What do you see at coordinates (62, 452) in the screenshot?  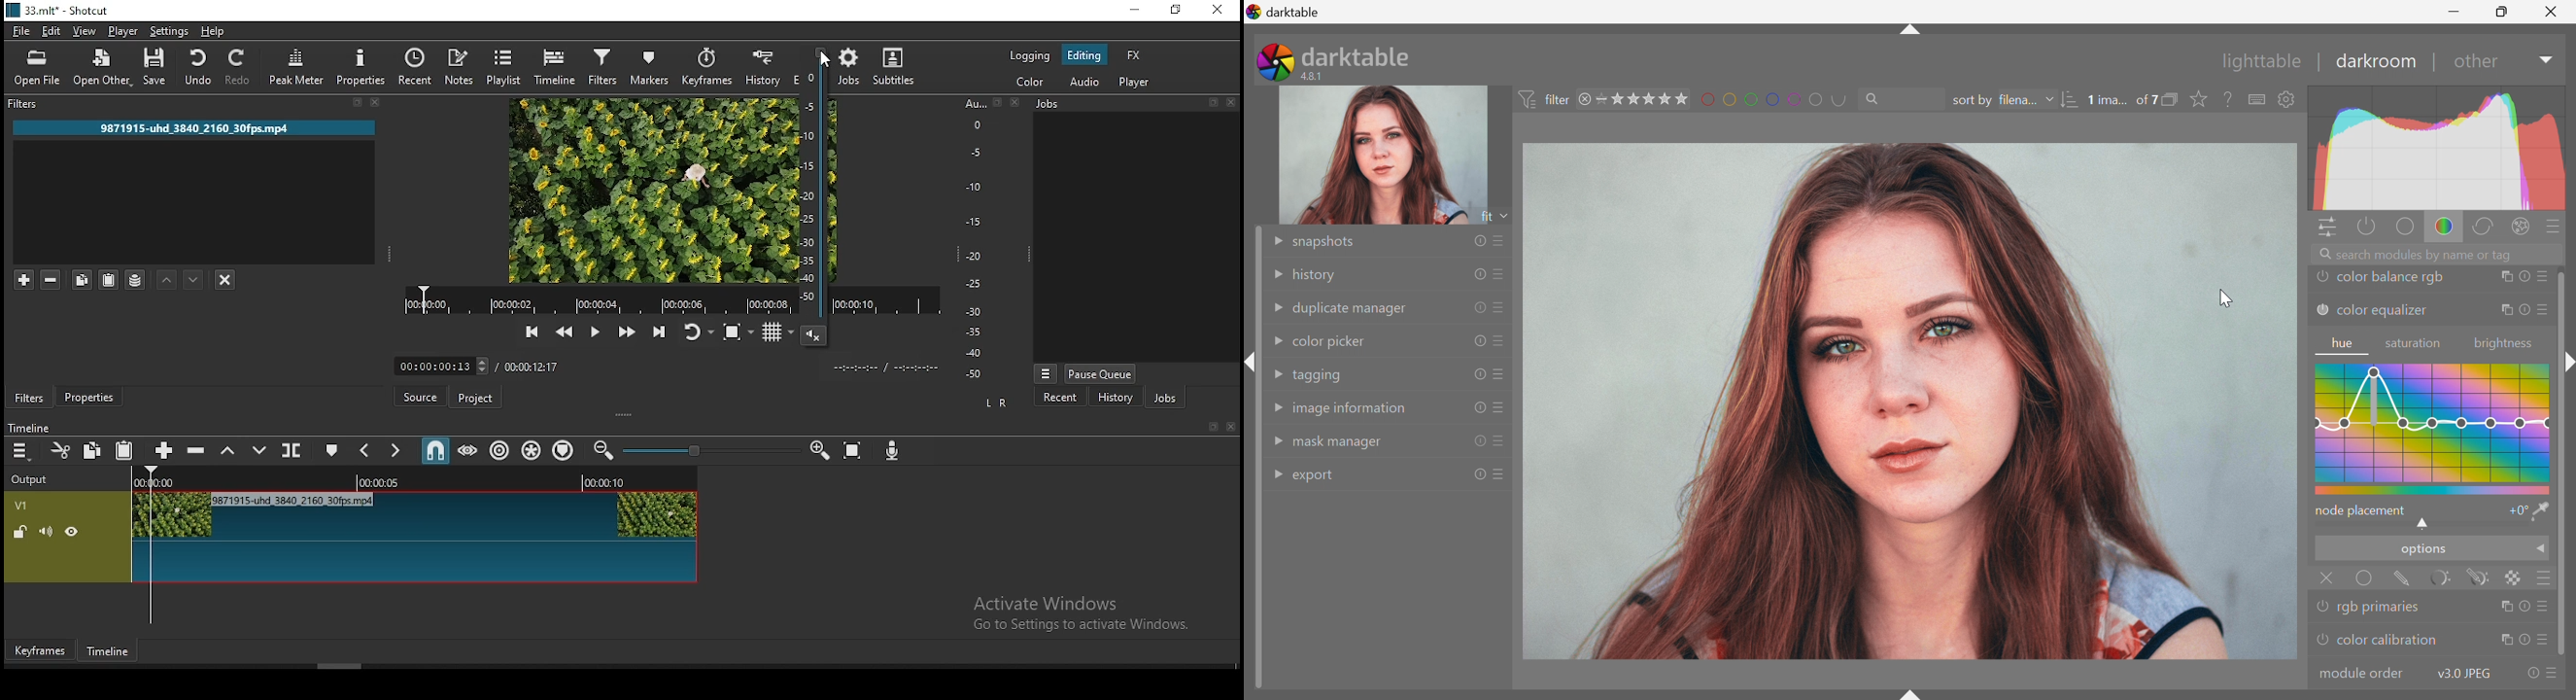 I see `cut` at bounding box center [62, 452].